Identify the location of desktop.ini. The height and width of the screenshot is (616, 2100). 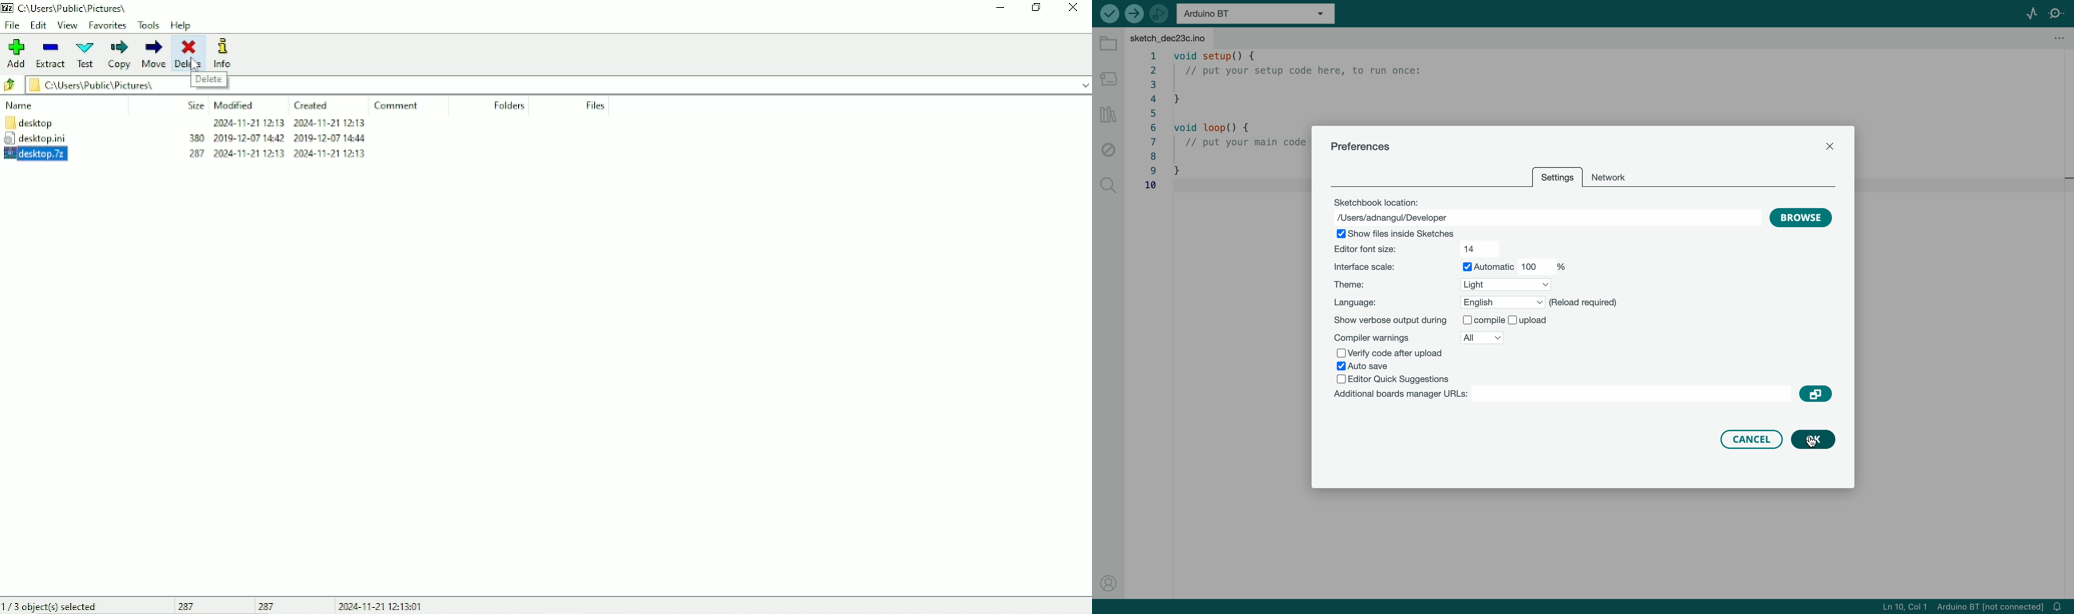
(50, 138).